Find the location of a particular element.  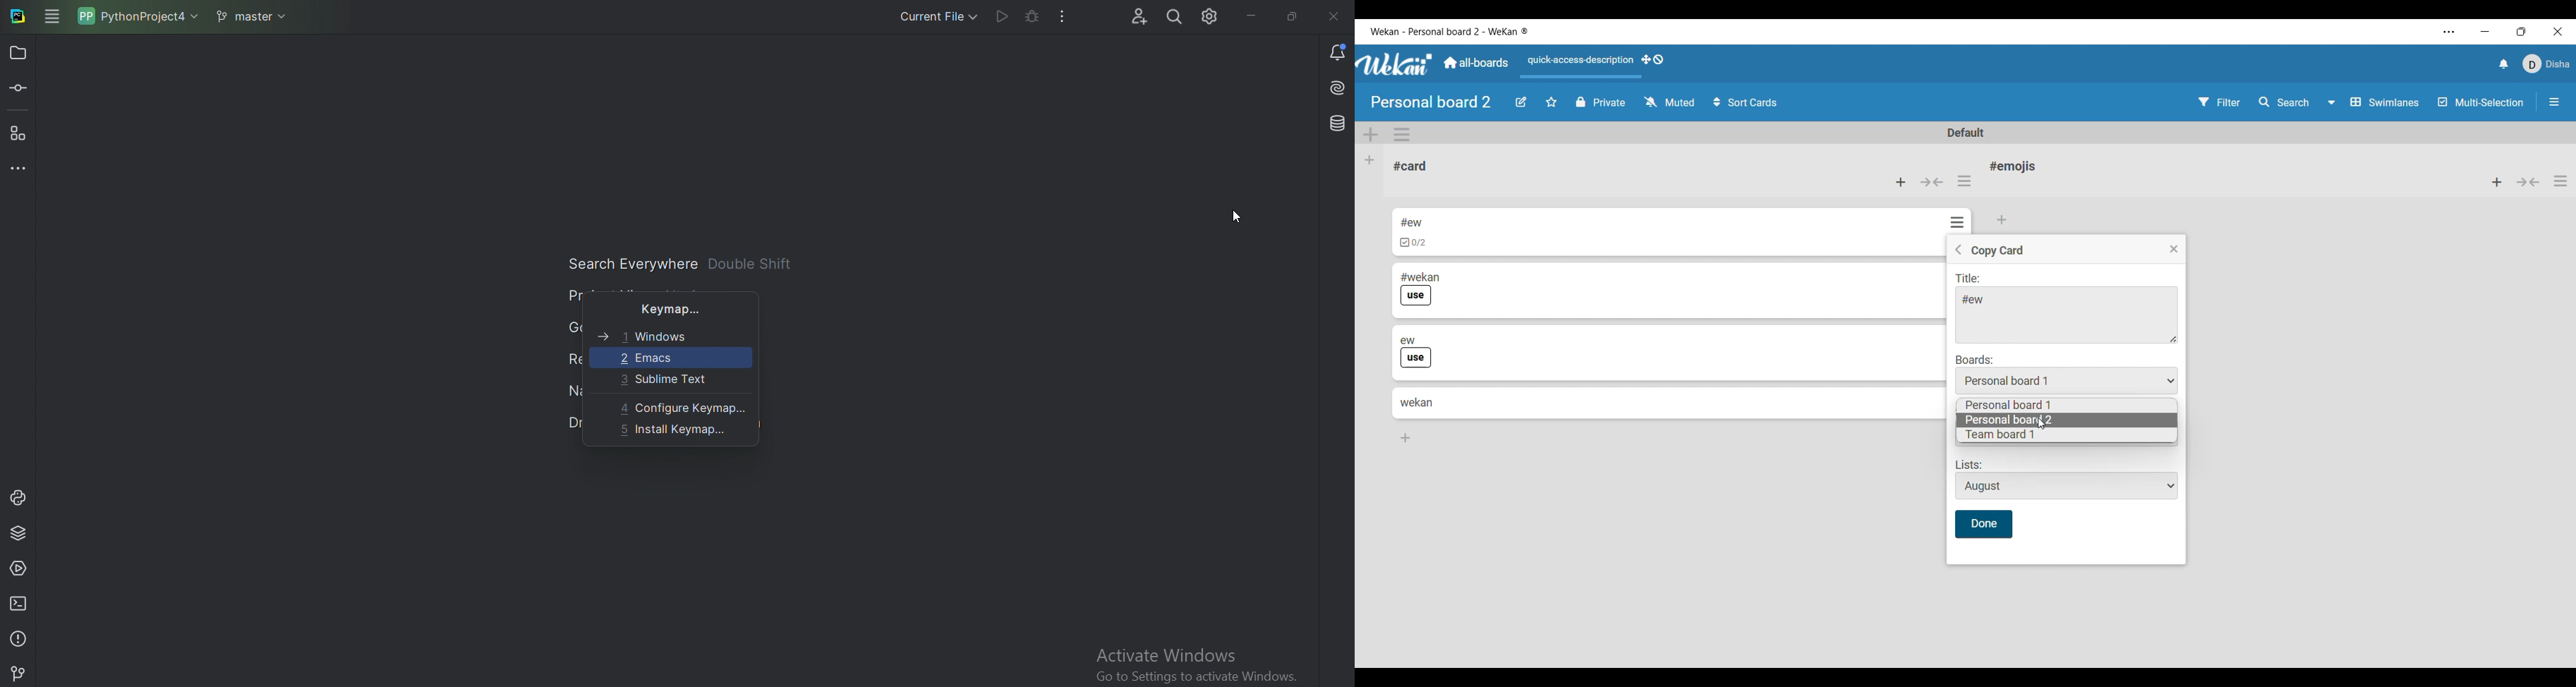

Debug is located at coordinates (1032, 16).